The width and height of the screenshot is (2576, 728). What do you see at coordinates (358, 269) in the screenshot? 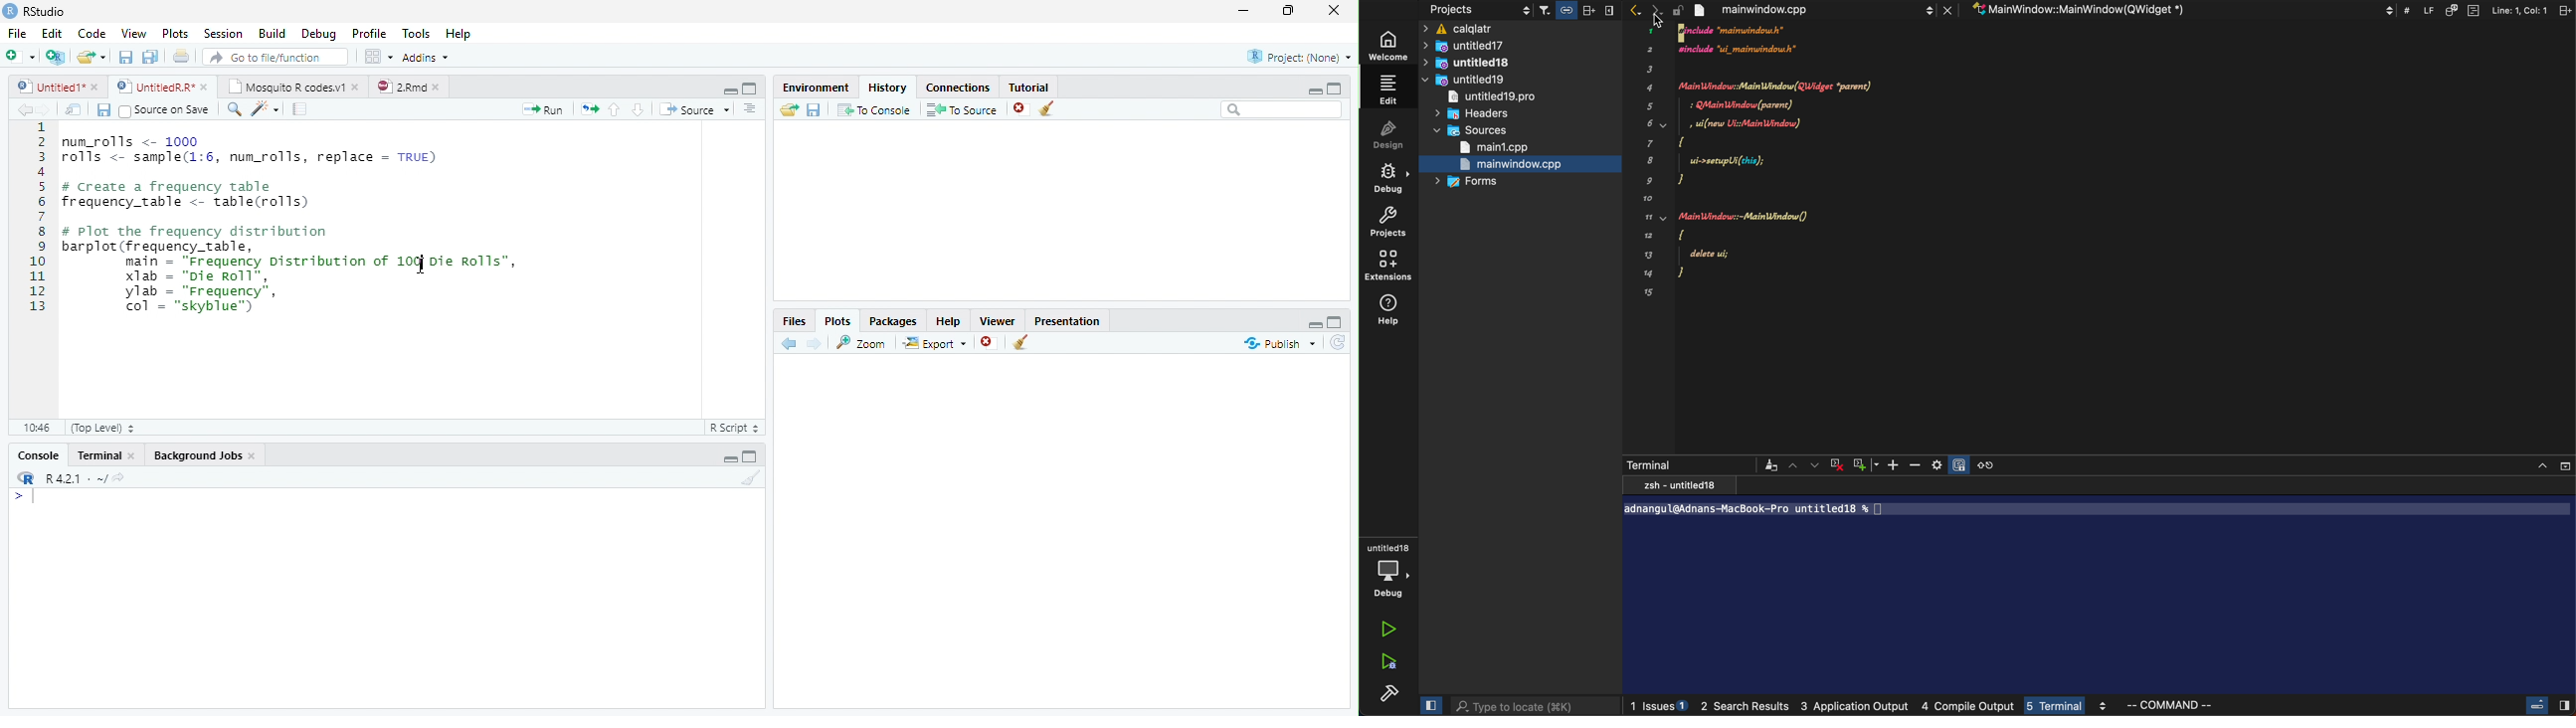
I see `Code Editor` at bounding box center [358, 269].